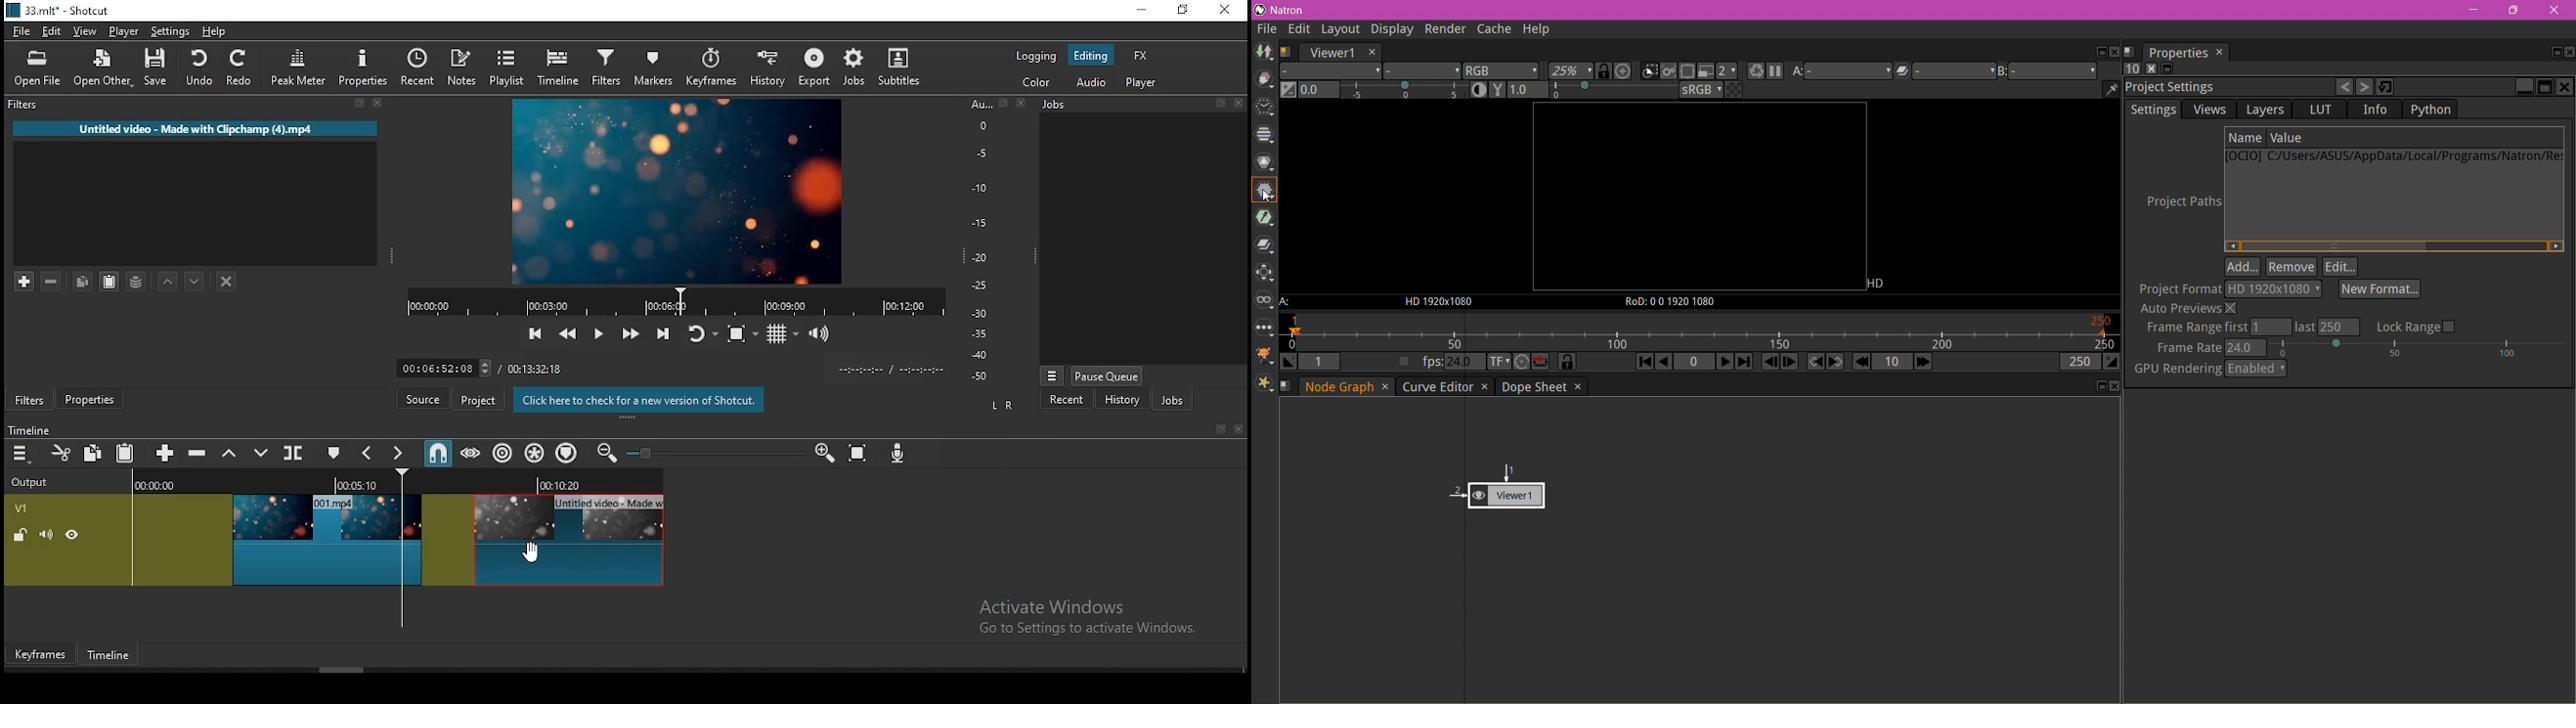 The width and height of the screenshot is (2576, 728). I want to click on skip to next point, so click(664, 334).